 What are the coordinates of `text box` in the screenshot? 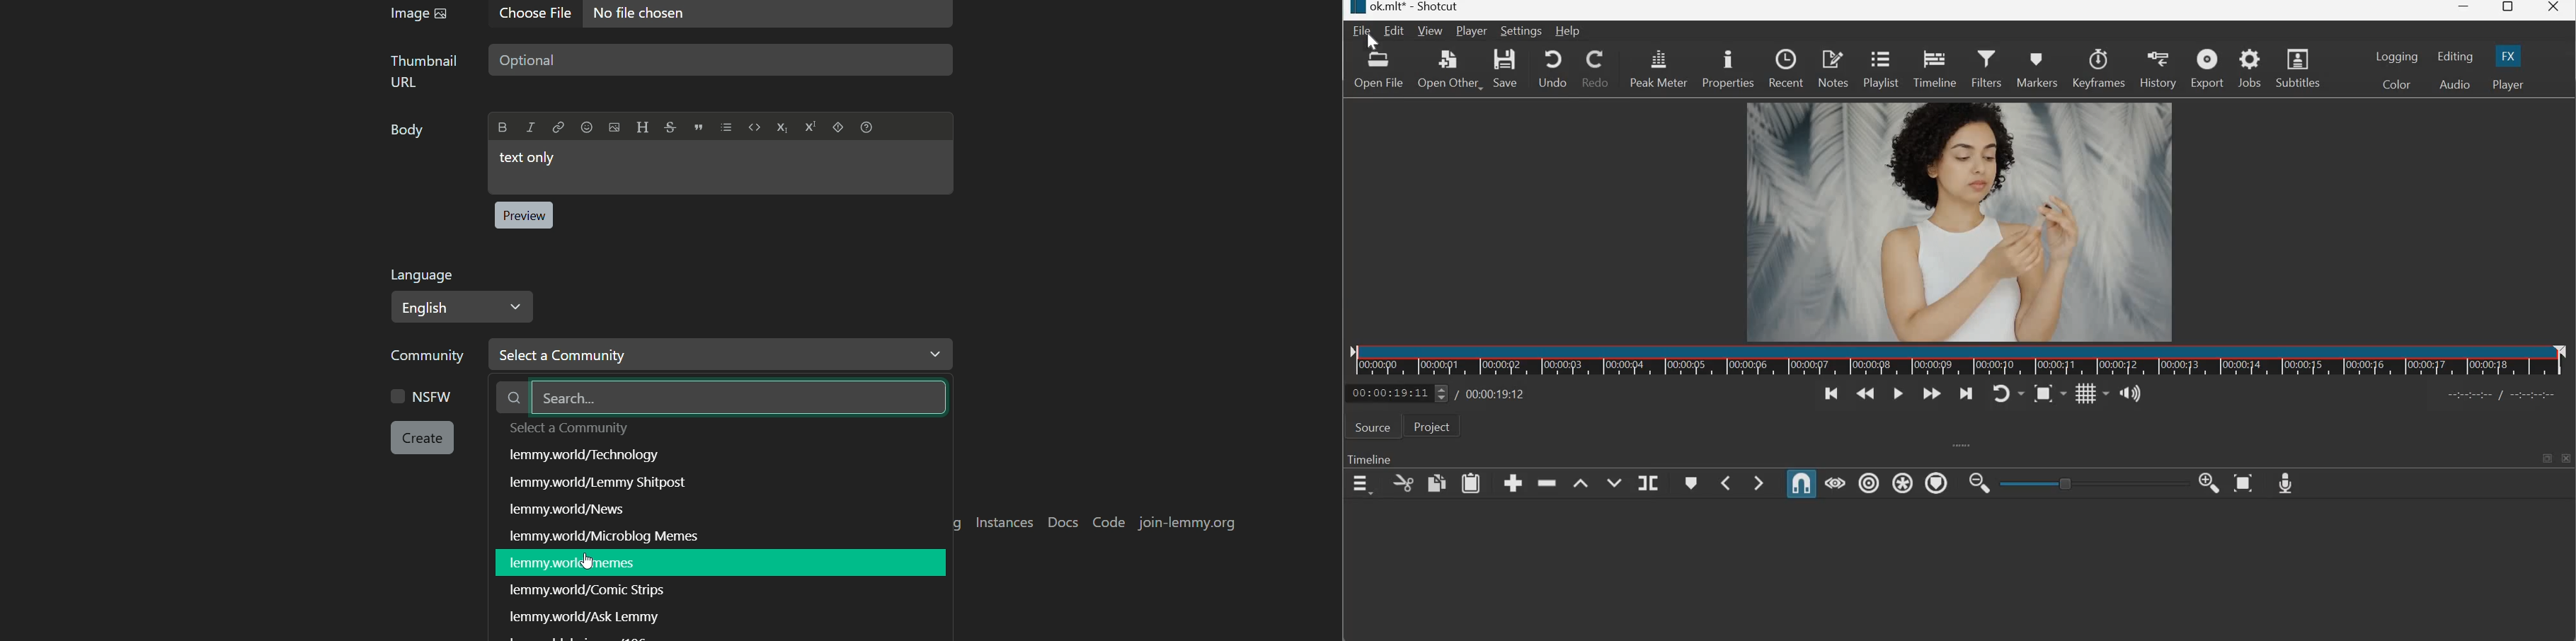 It's located at (770, 17).